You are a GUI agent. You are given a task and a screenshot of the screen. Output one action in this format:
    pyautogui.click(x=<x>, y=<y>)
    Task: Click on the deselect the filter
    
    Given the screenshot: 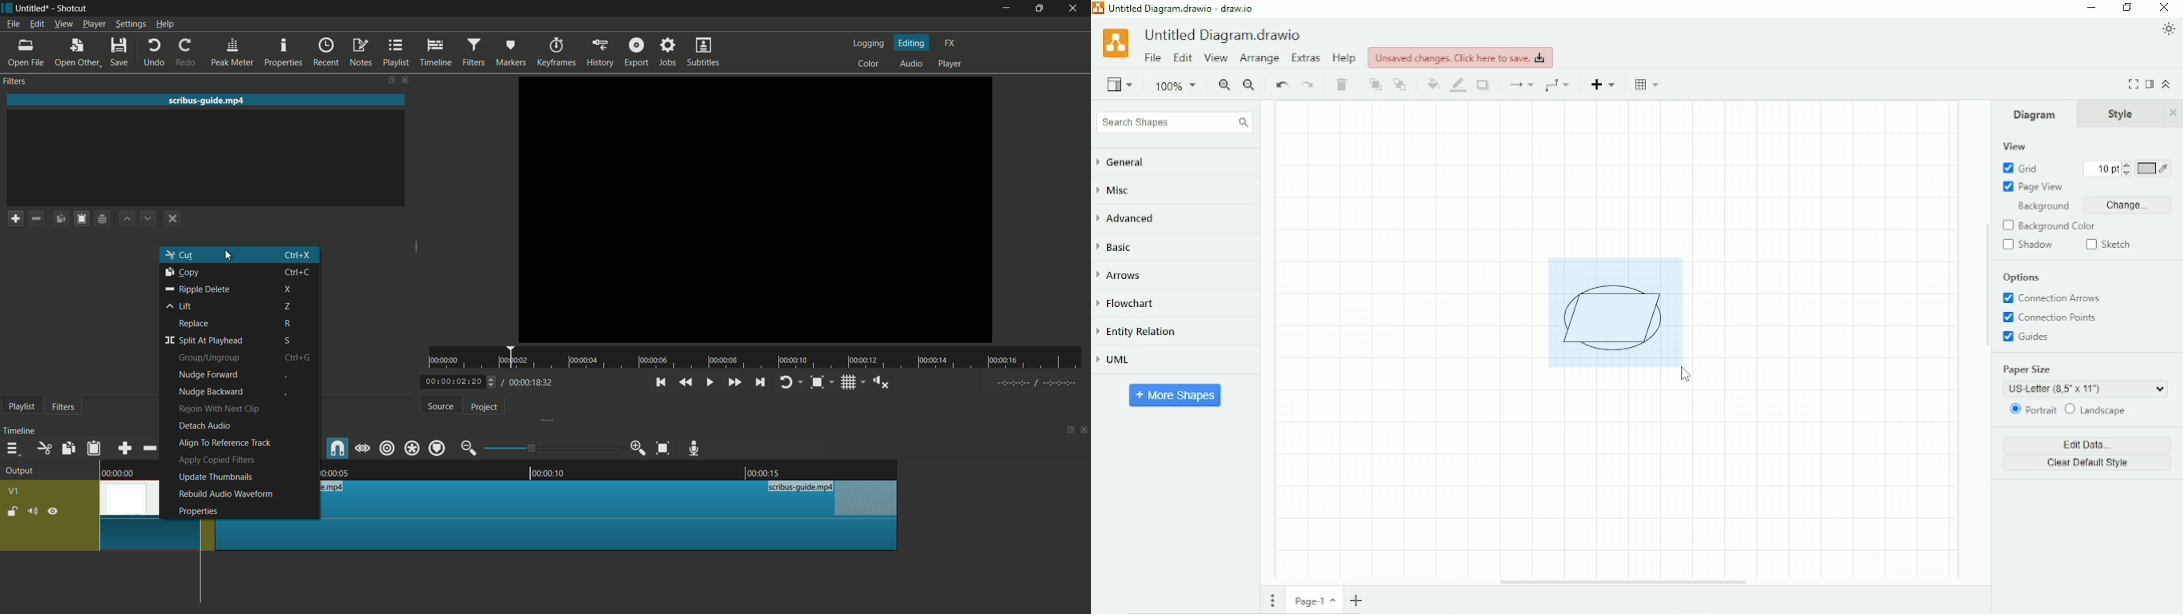 What is the action you would take?
    pyautogui.click(x=170, y=219)
    